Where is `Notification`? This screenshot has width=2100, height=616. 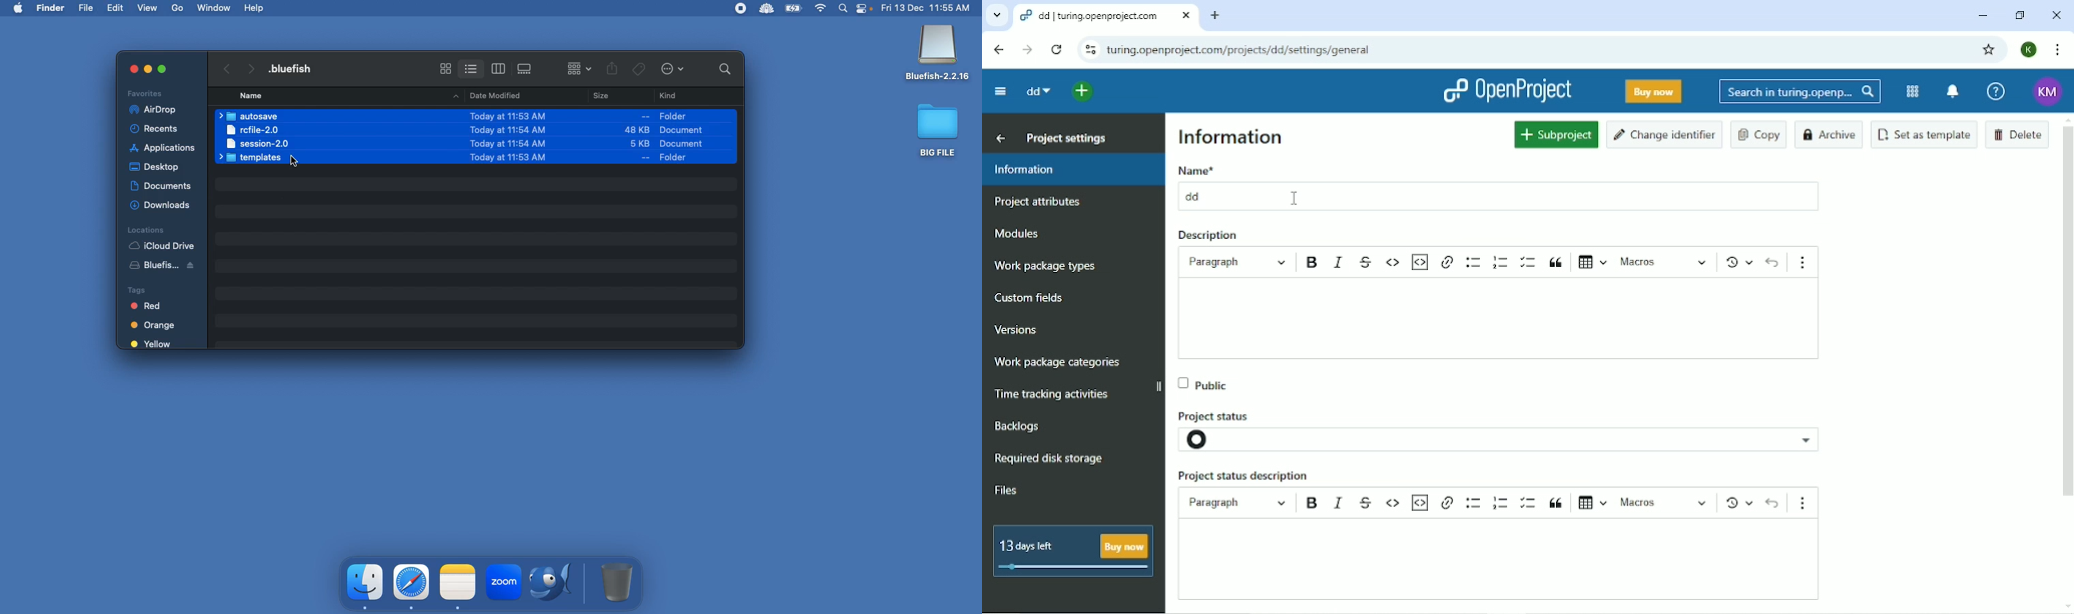
Notification is located at coordinates (866, 10).